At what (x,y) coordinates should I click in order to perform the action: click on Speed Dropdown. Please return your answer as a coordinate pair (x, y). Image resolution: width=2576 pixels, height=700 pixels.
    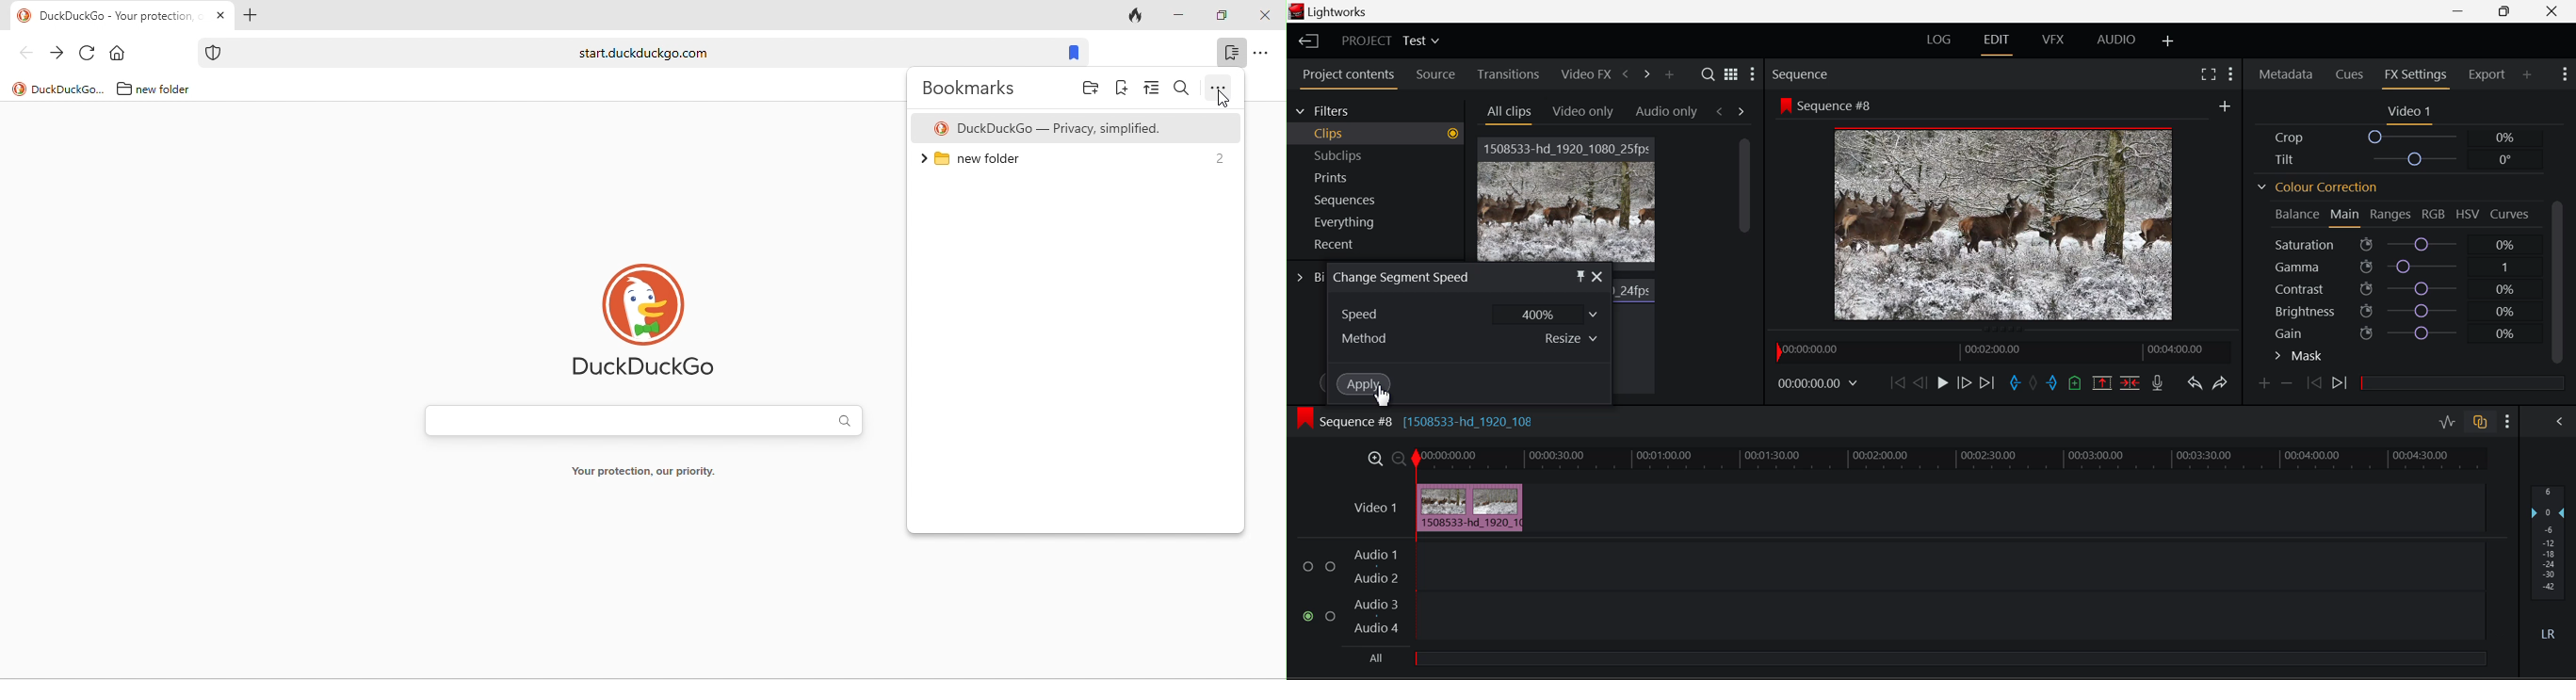
    Looking at the image, I should click on (1367, 313).